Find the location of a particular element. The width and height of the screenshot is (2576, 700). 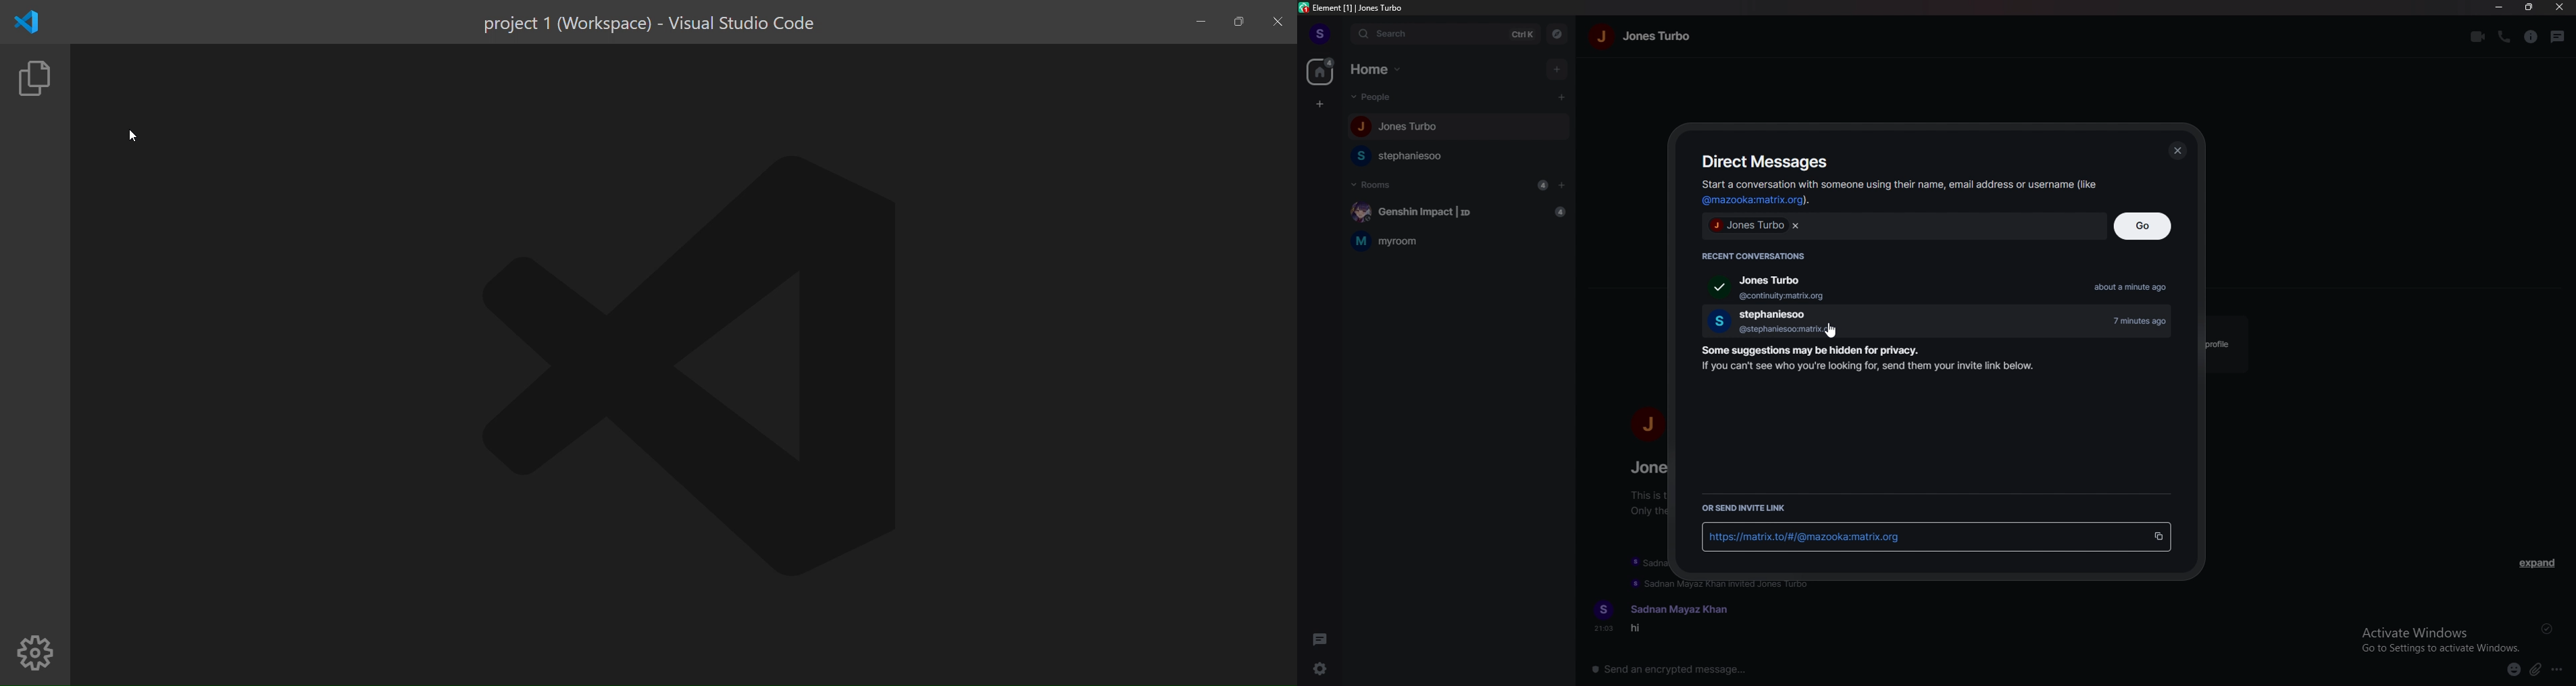

stephaniesoo is located at coordinates (1412, 157).